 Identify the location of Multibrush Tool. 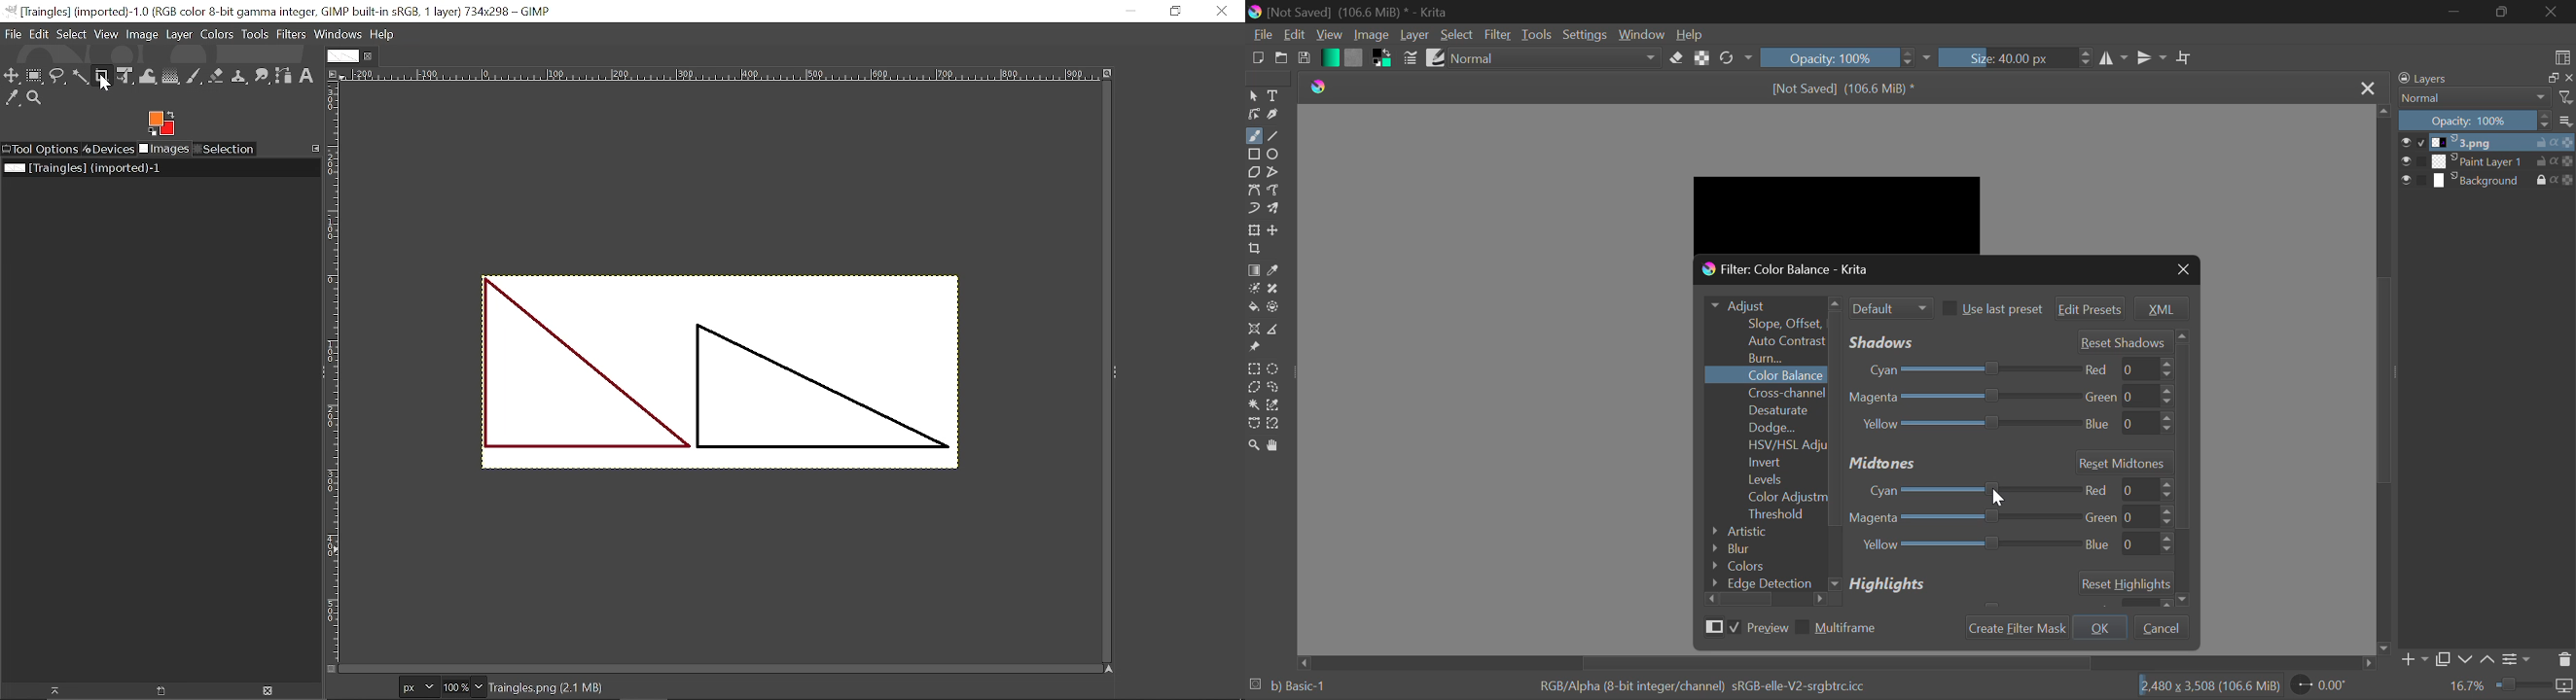
(1278, 210).